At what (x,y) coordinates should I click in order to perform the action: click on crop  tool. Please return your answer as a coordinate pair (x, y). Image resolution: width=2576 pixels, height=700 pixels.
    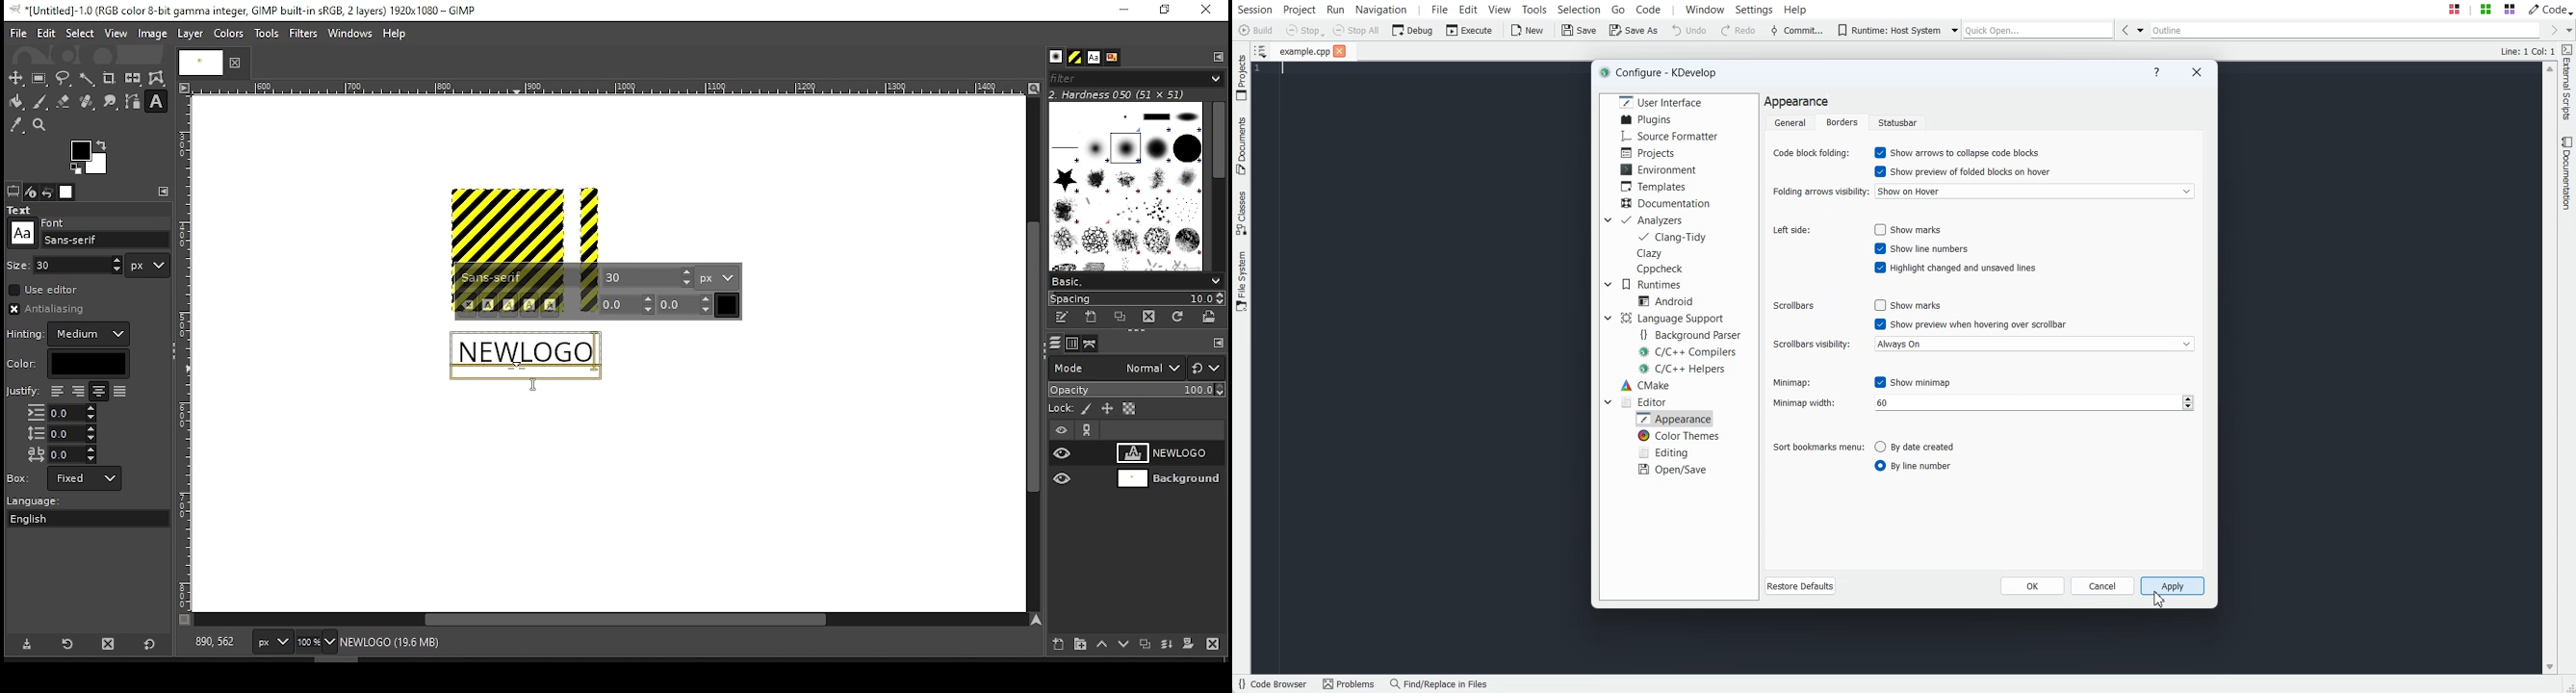
    Looking at the image, I should click on (109, 79).